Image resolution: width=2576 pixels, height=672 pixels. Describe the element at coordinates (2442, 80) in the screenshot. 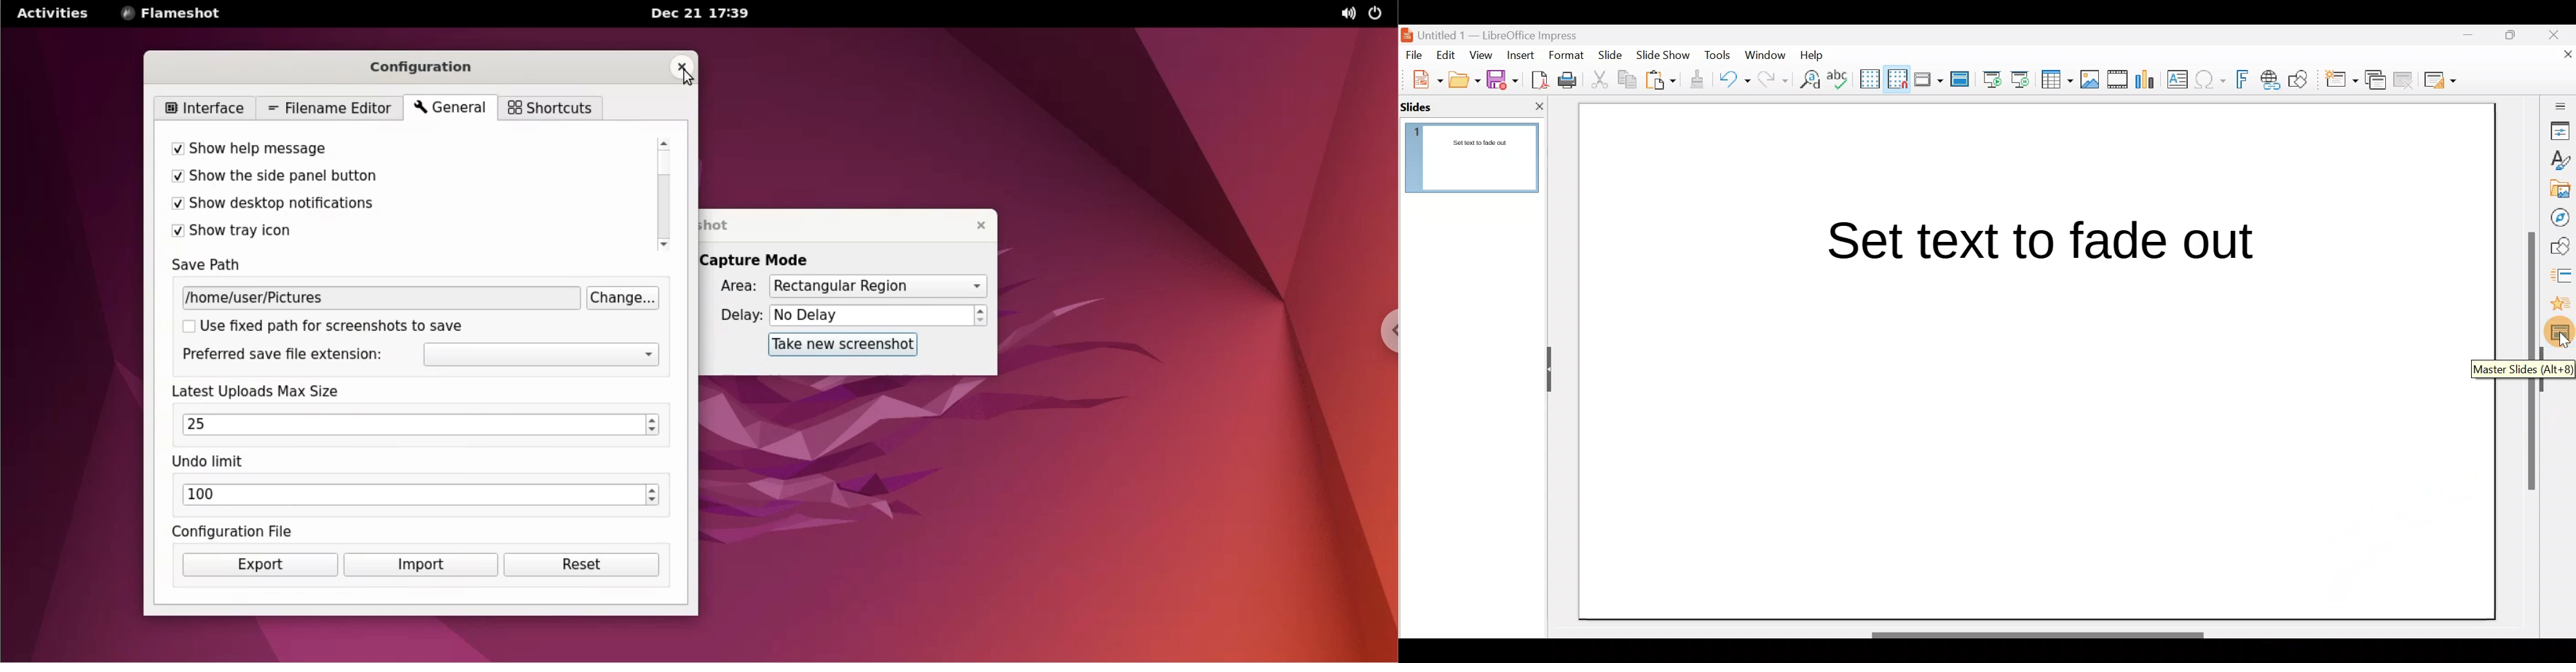

I see `Slide layout` at that location.